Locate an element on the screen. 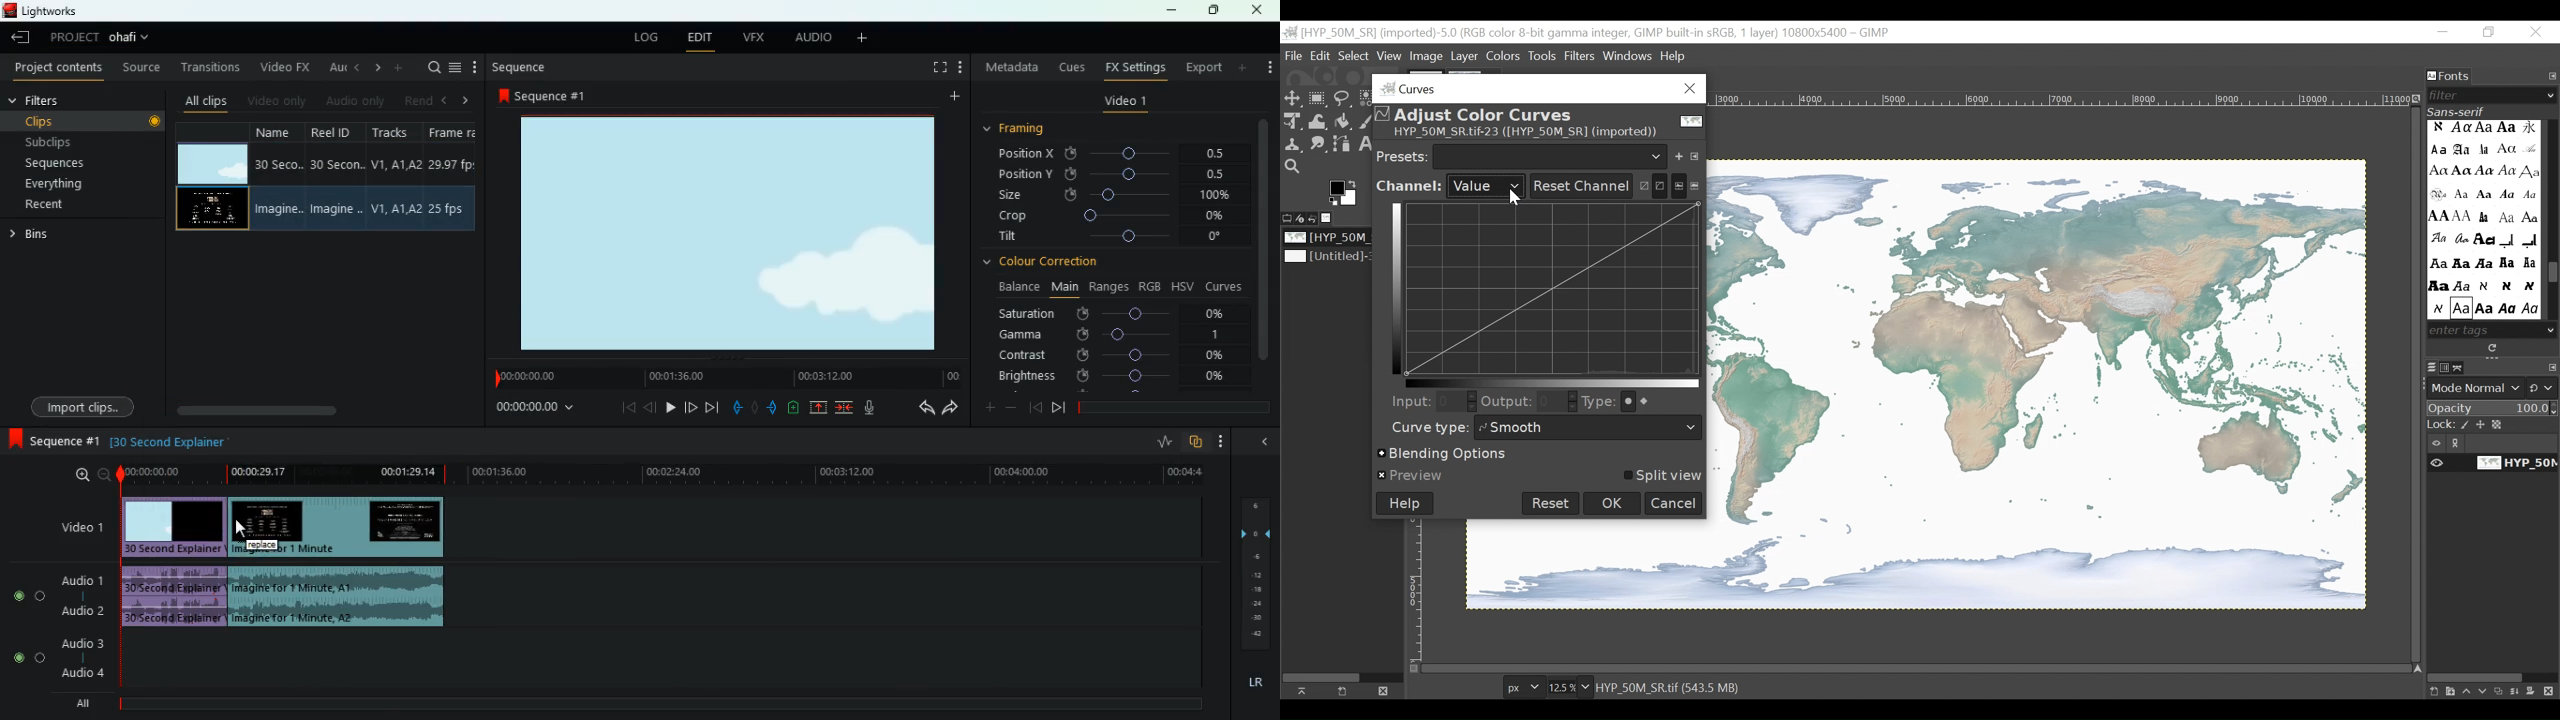 The height and width of the screenshot is (728, 2576). minimize is located at coordinates (1171, 12).